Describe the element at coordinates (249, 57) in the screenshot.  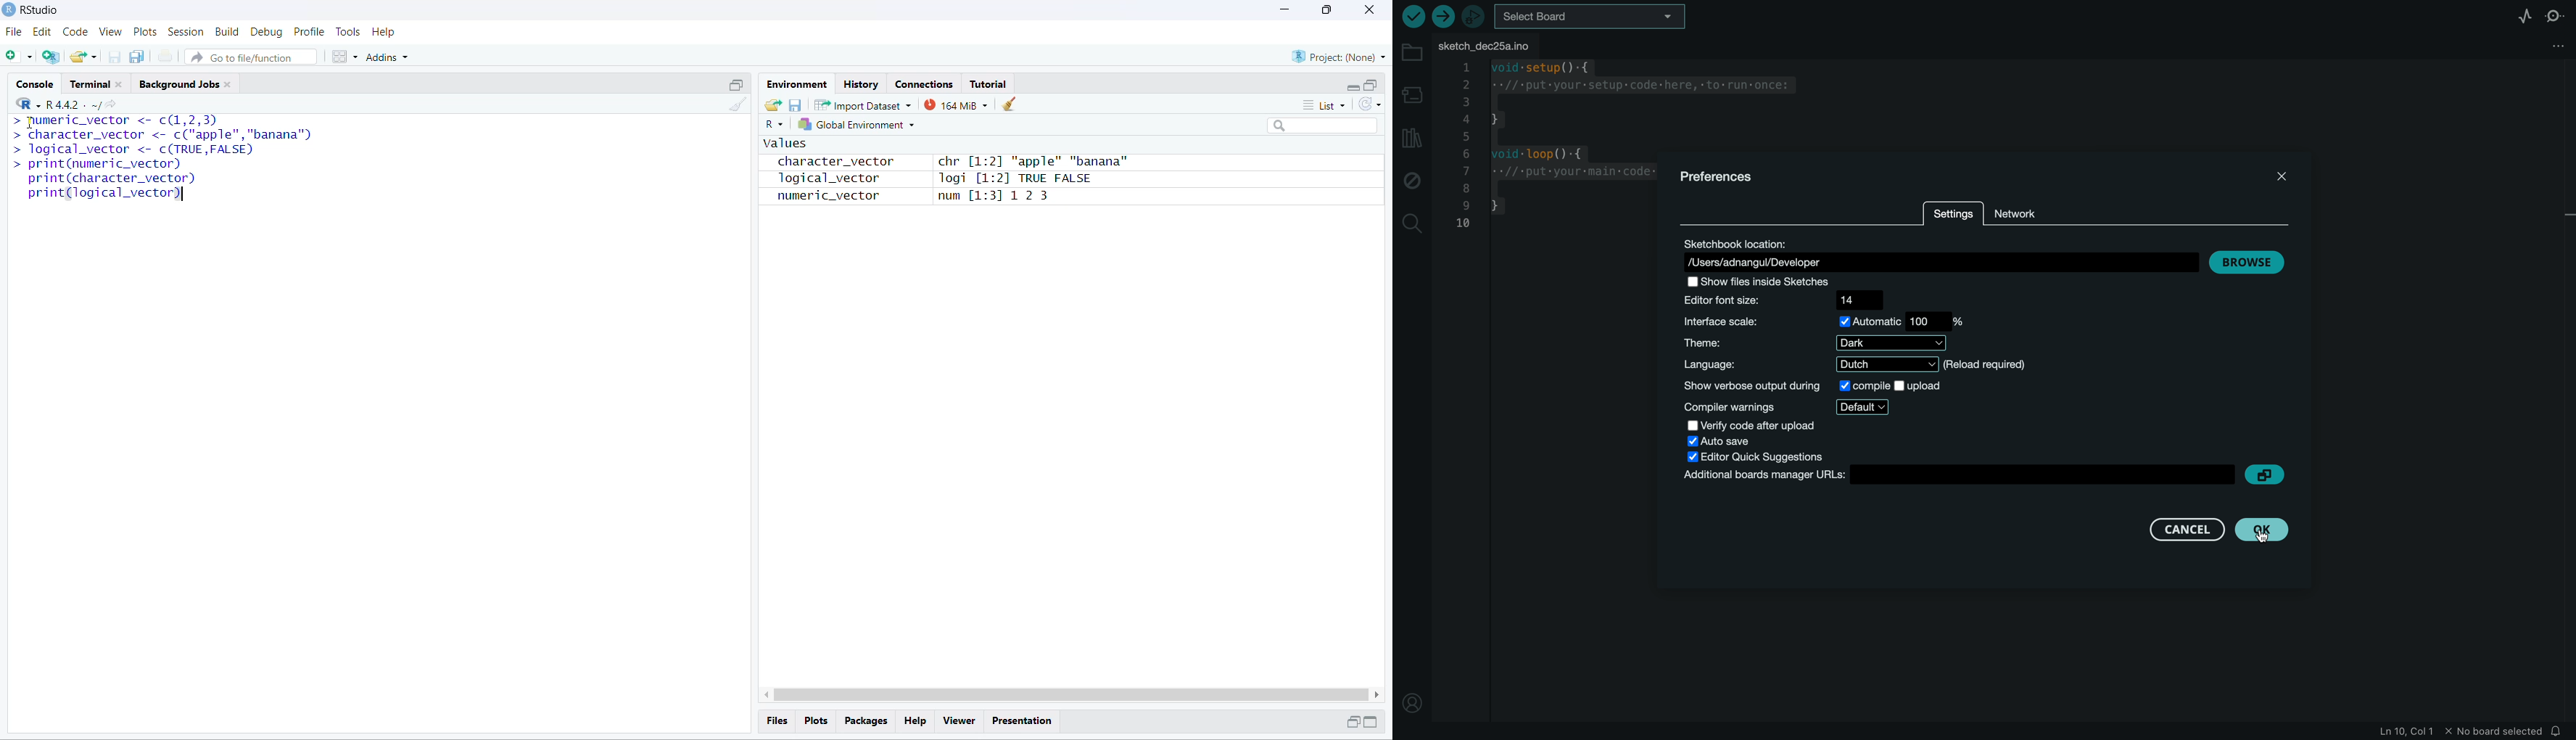
I see `Go to file/function` at that location.